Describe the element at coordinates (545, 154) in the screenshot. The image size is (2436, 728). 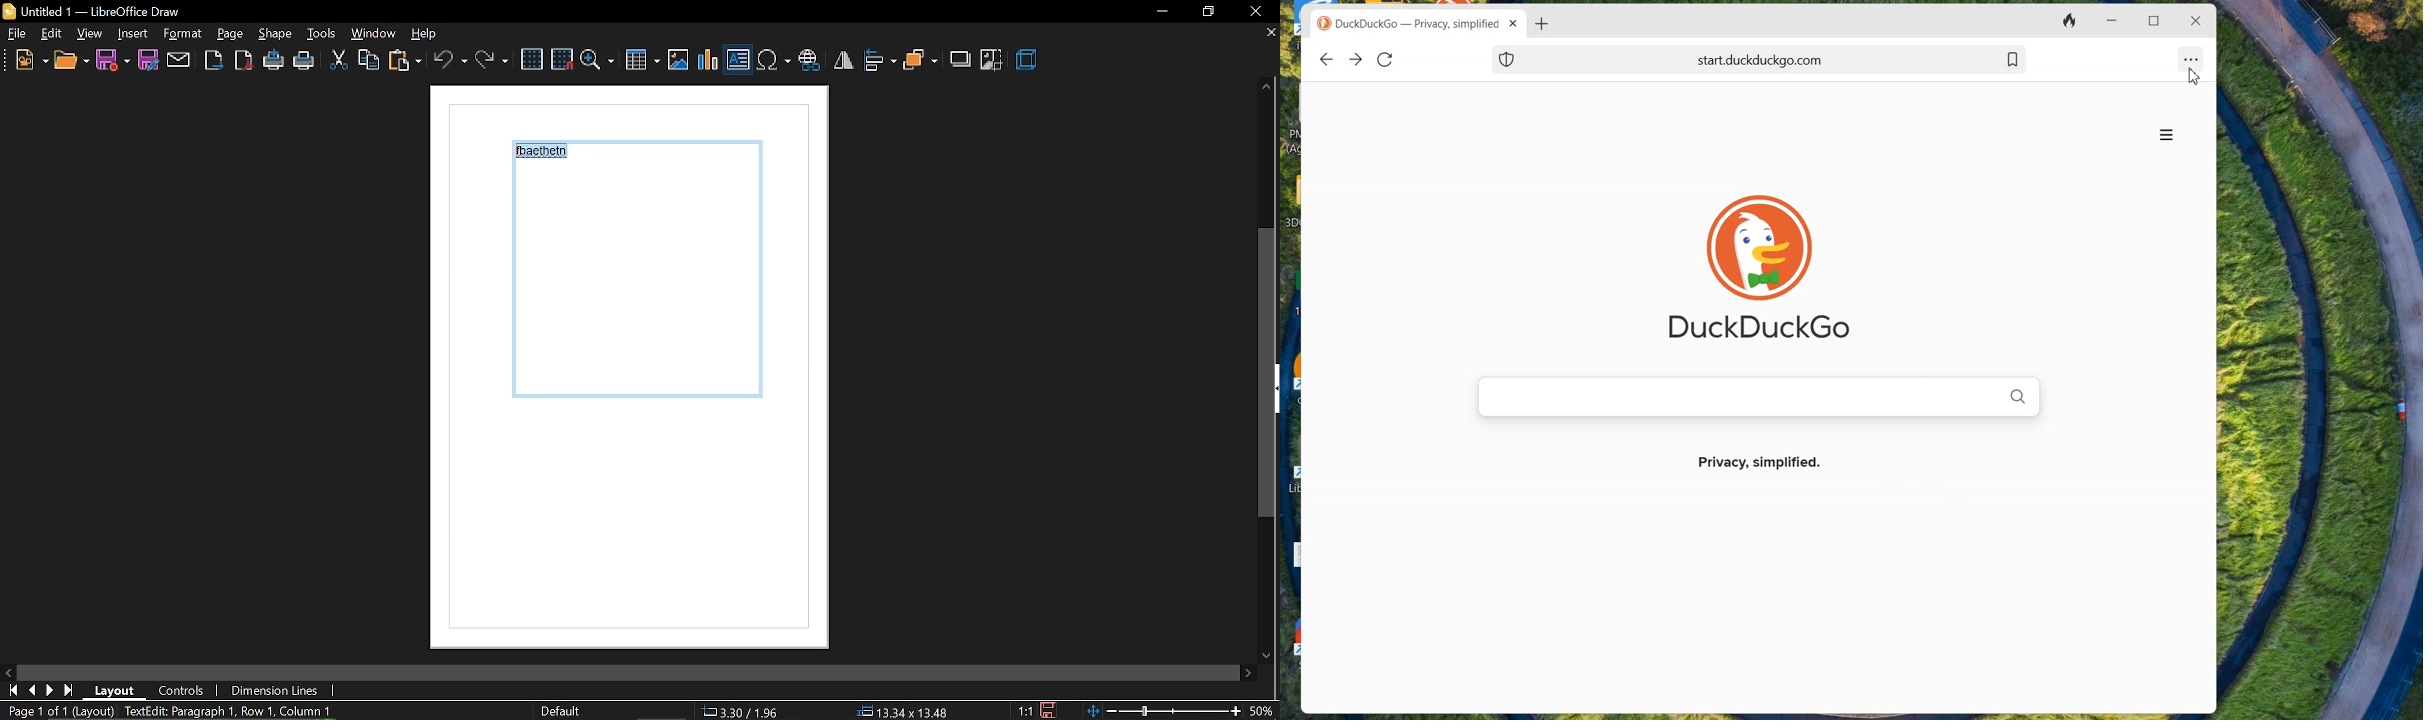
I see `fbaethein` at that location.